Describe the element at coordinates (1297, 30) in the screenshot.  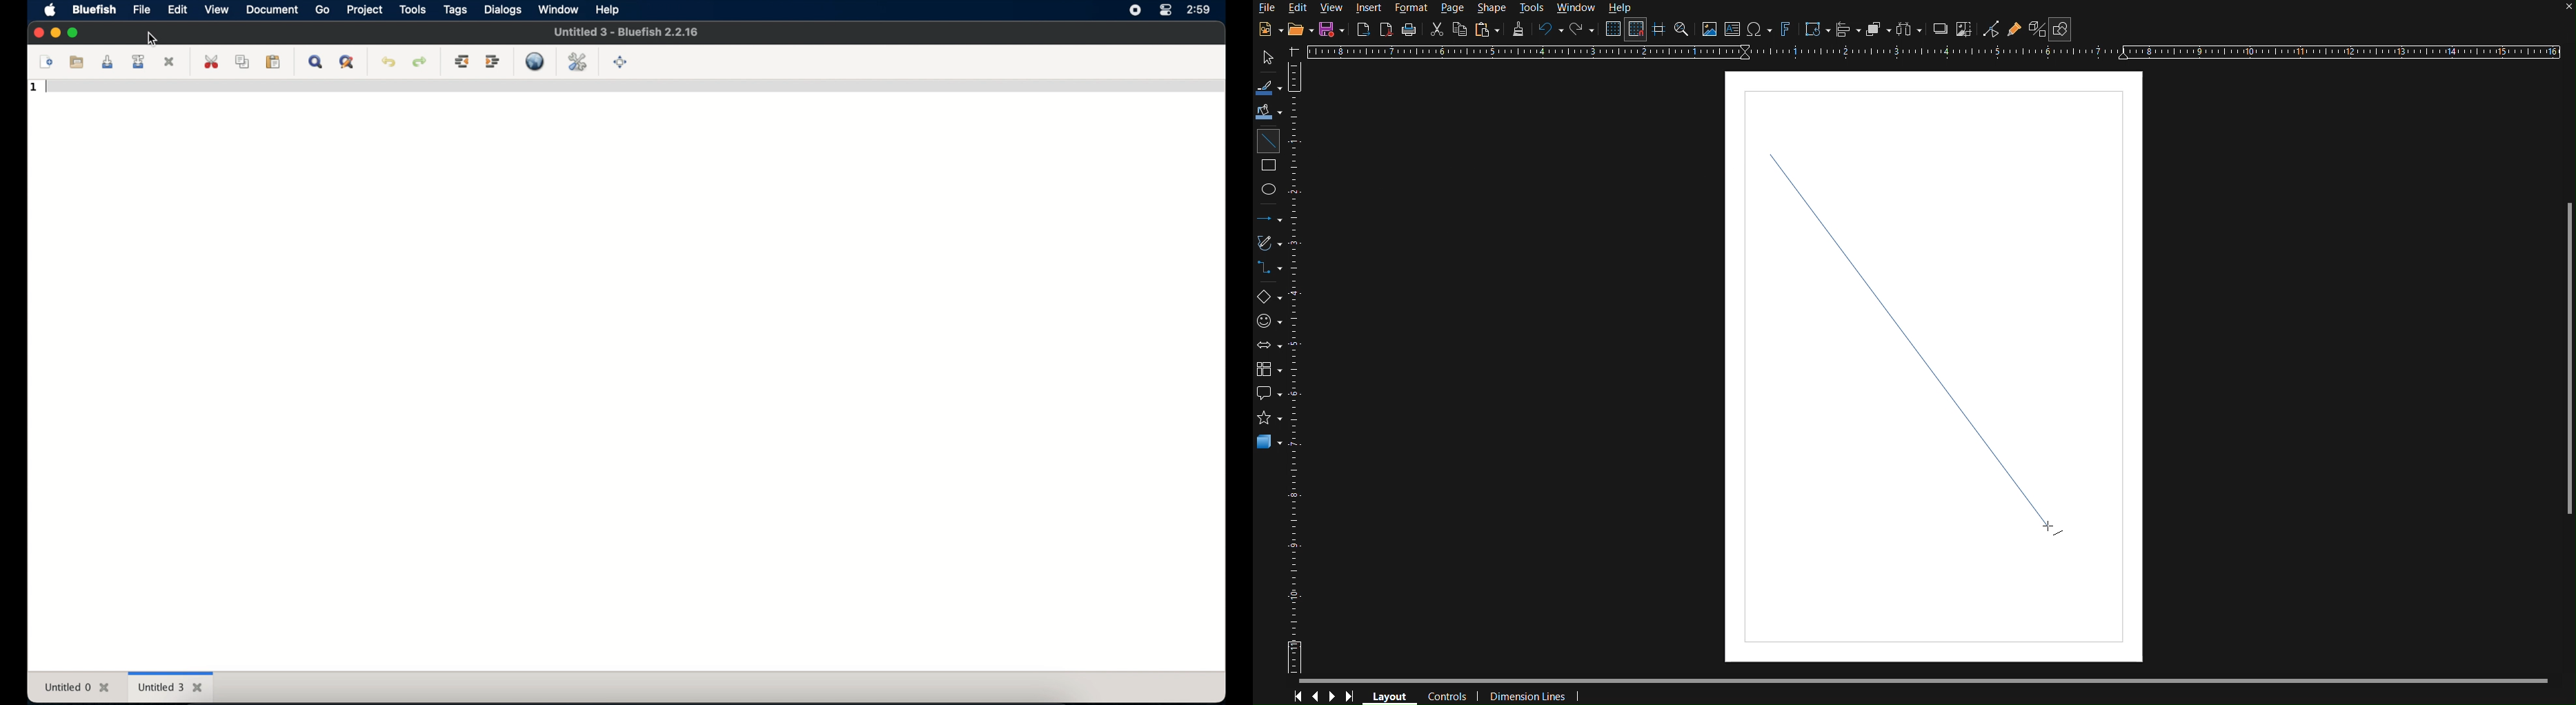
I see `Open` at that location.